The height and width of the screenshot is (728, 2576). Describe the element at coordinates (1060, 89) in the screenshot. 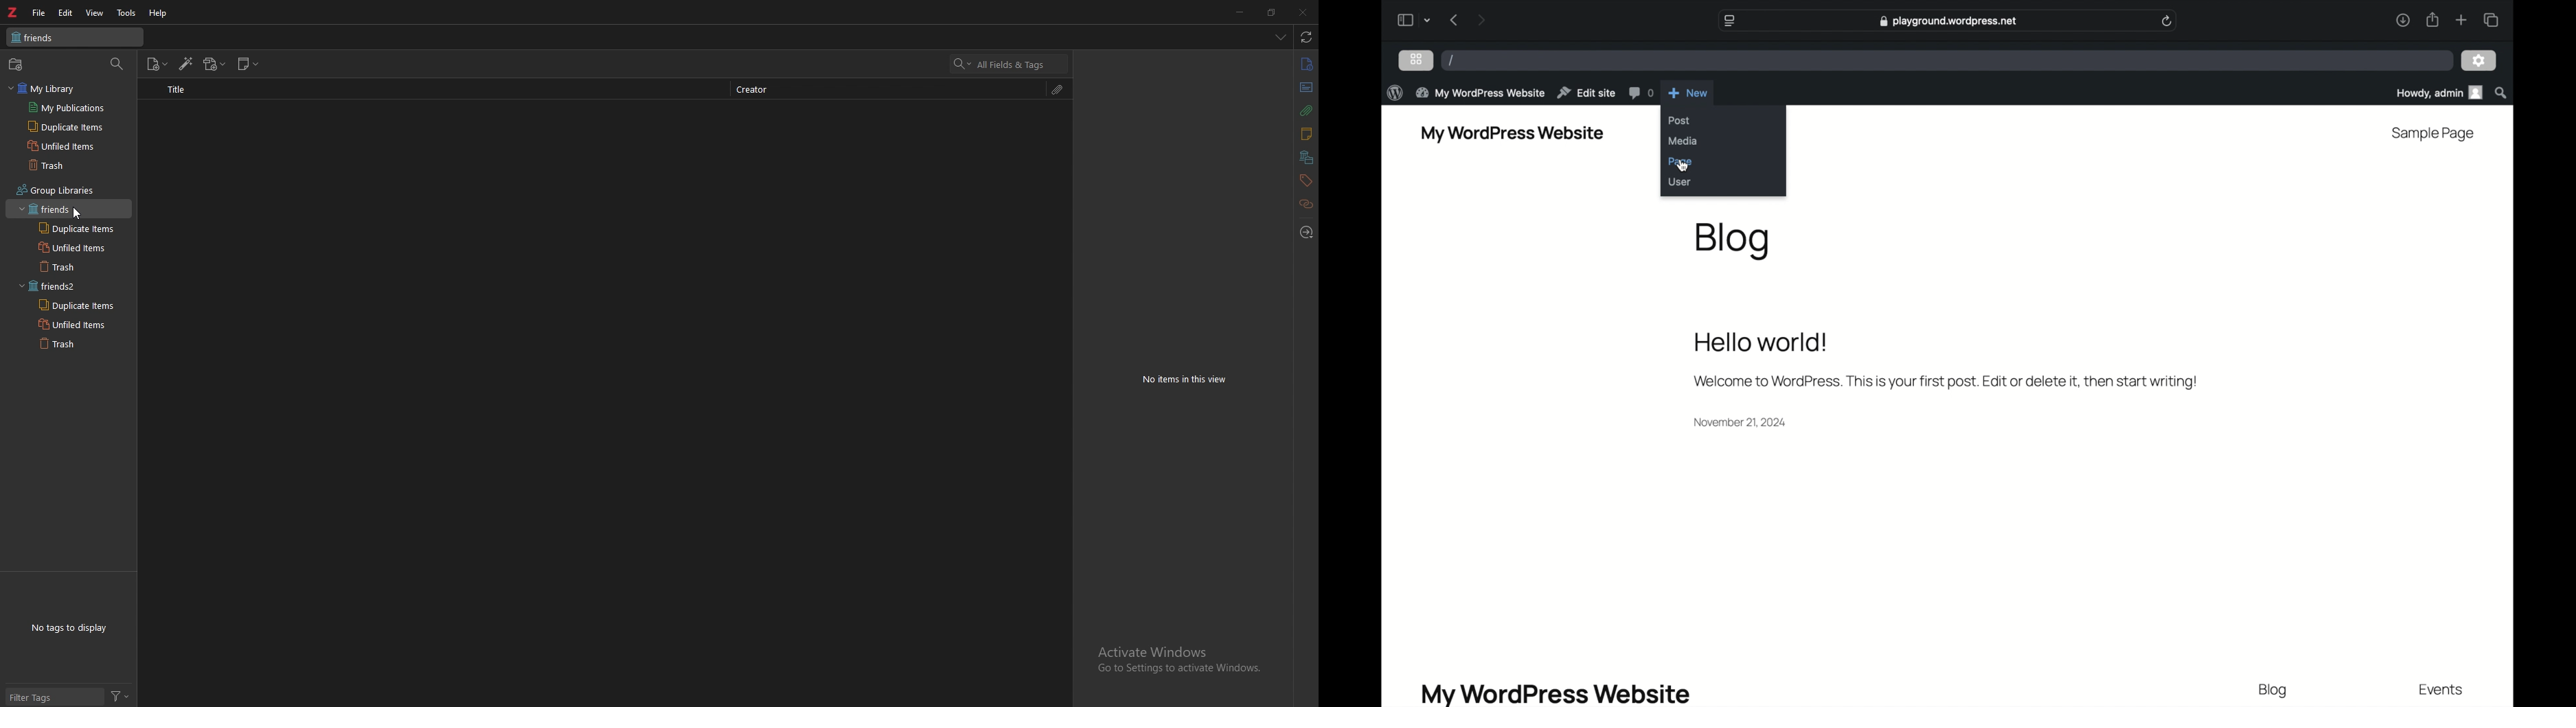

I see `attachment` at that location.